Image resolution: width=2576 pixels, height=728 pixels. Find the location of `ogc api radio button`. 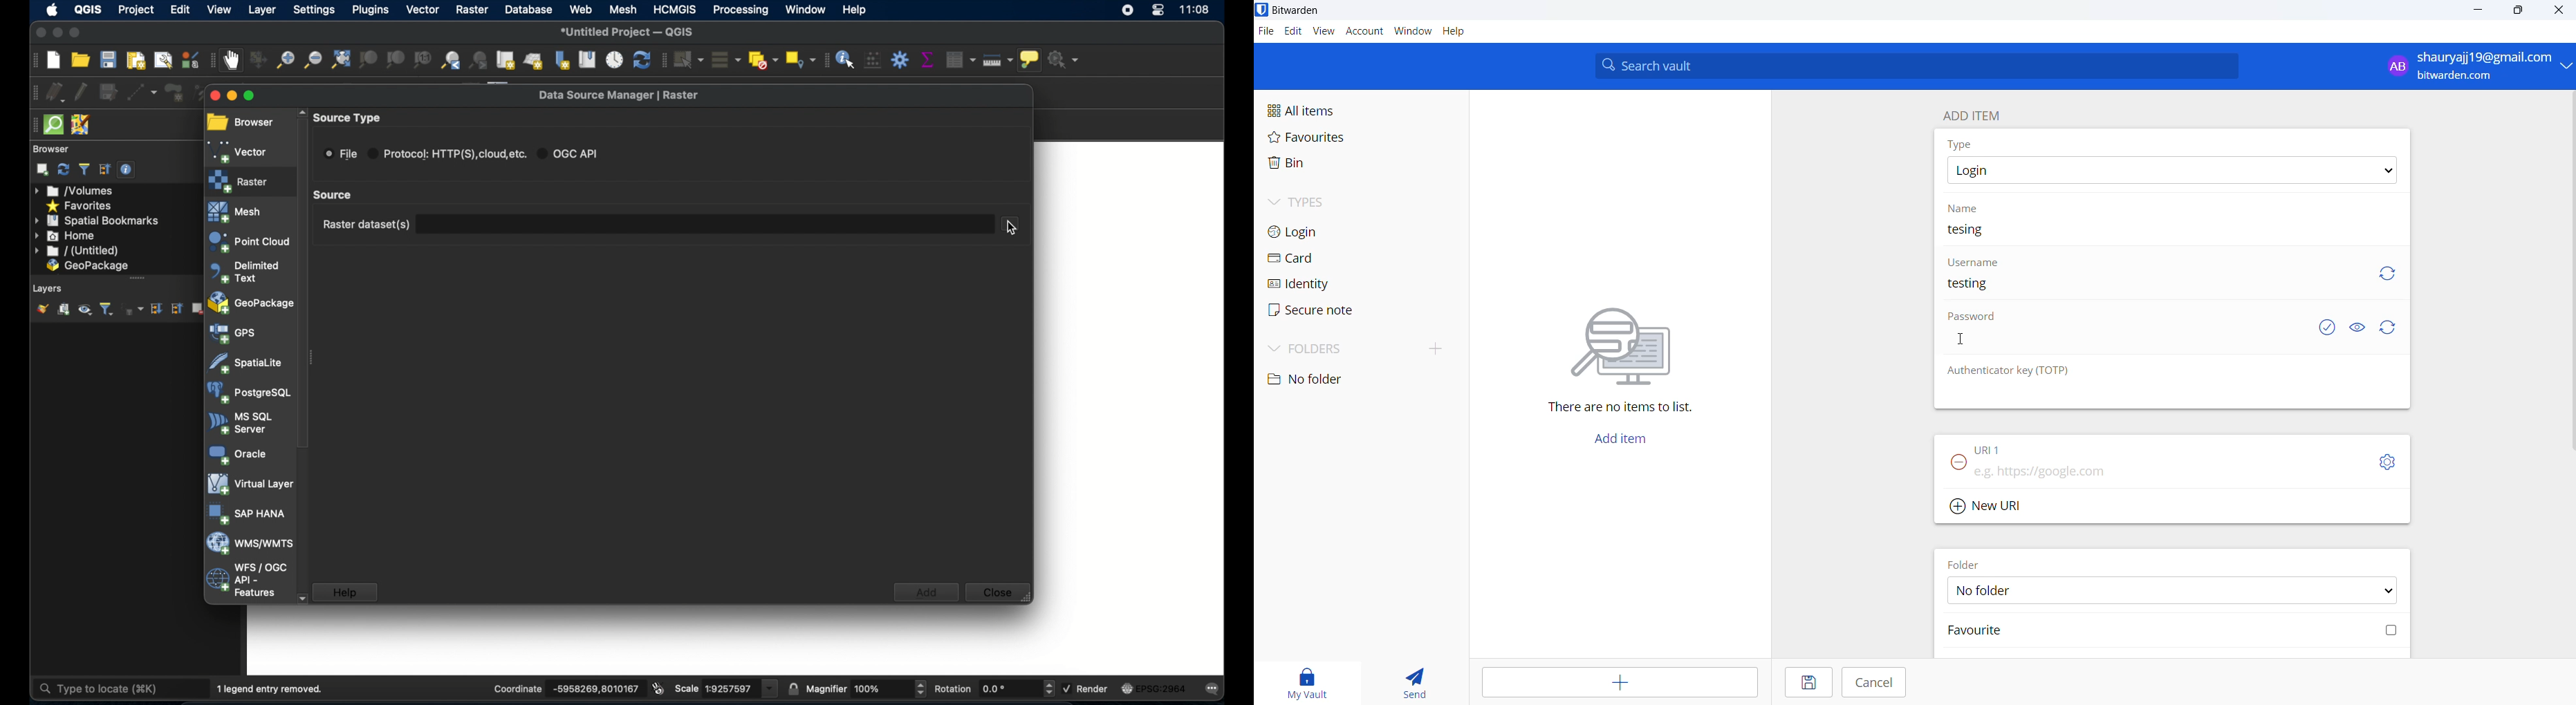

ogc api radio button is located at coordinates (571, 153).